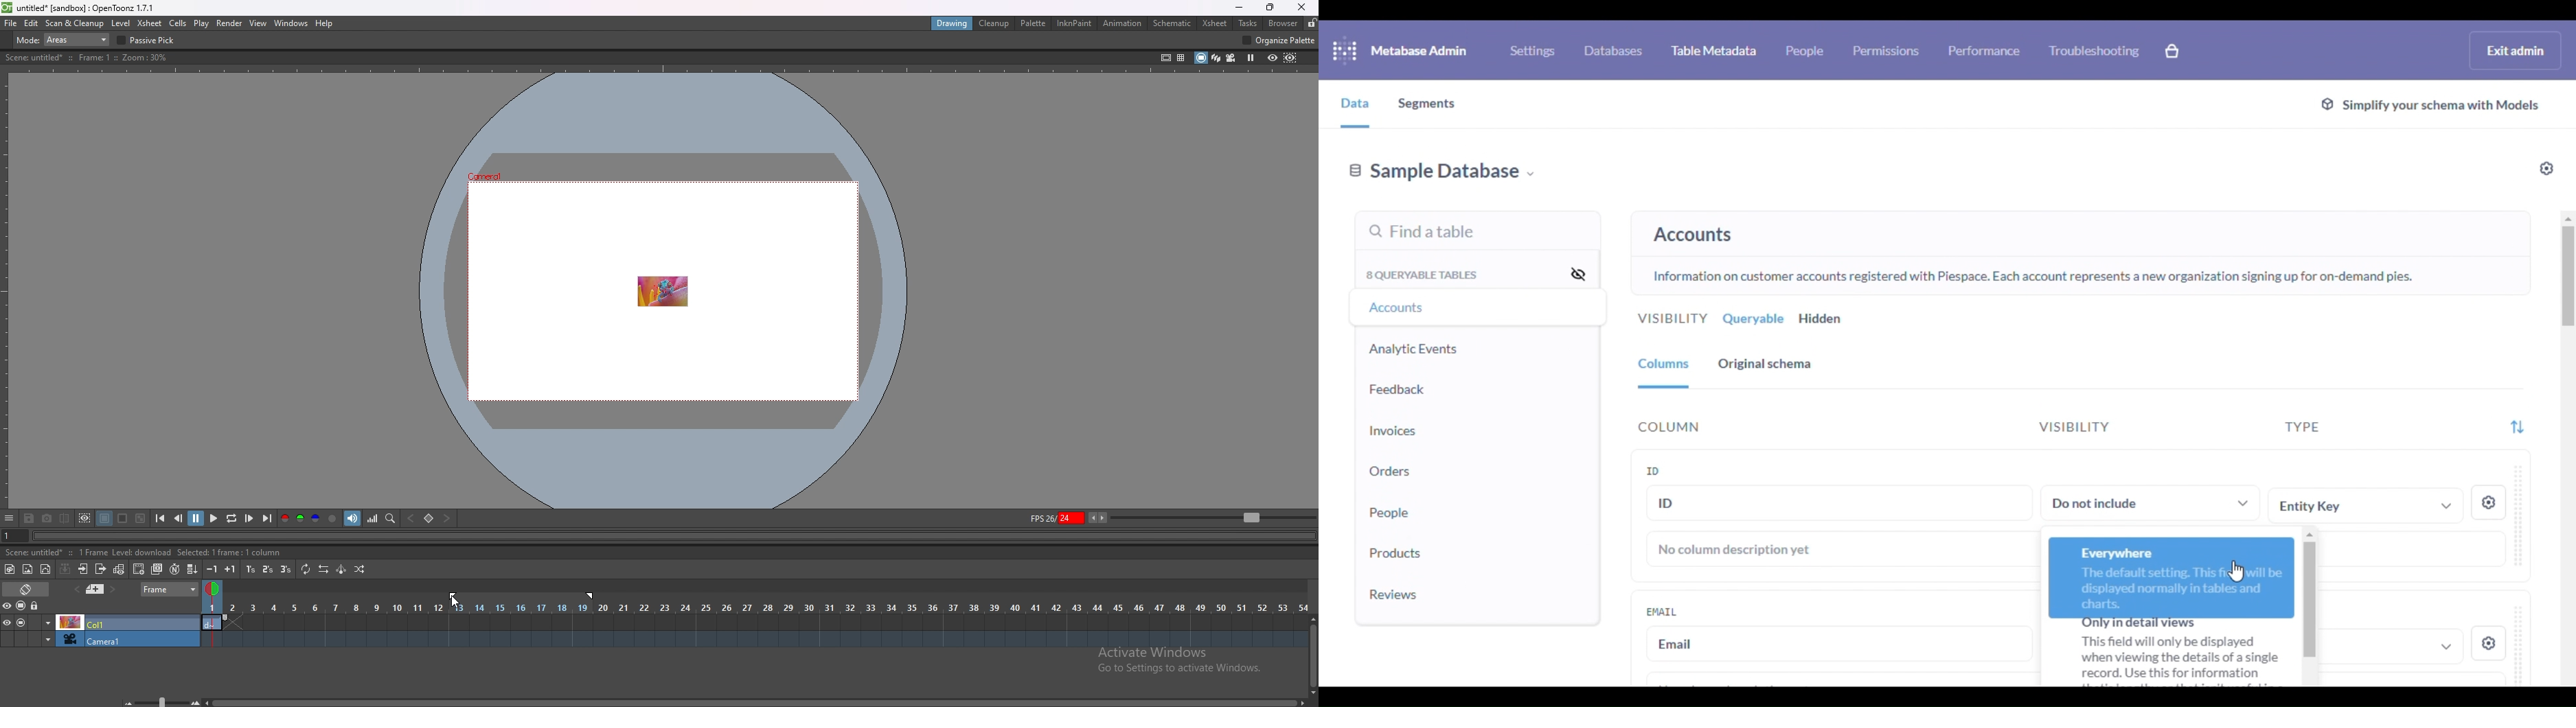  I want to click on email, so click(1662, 611).